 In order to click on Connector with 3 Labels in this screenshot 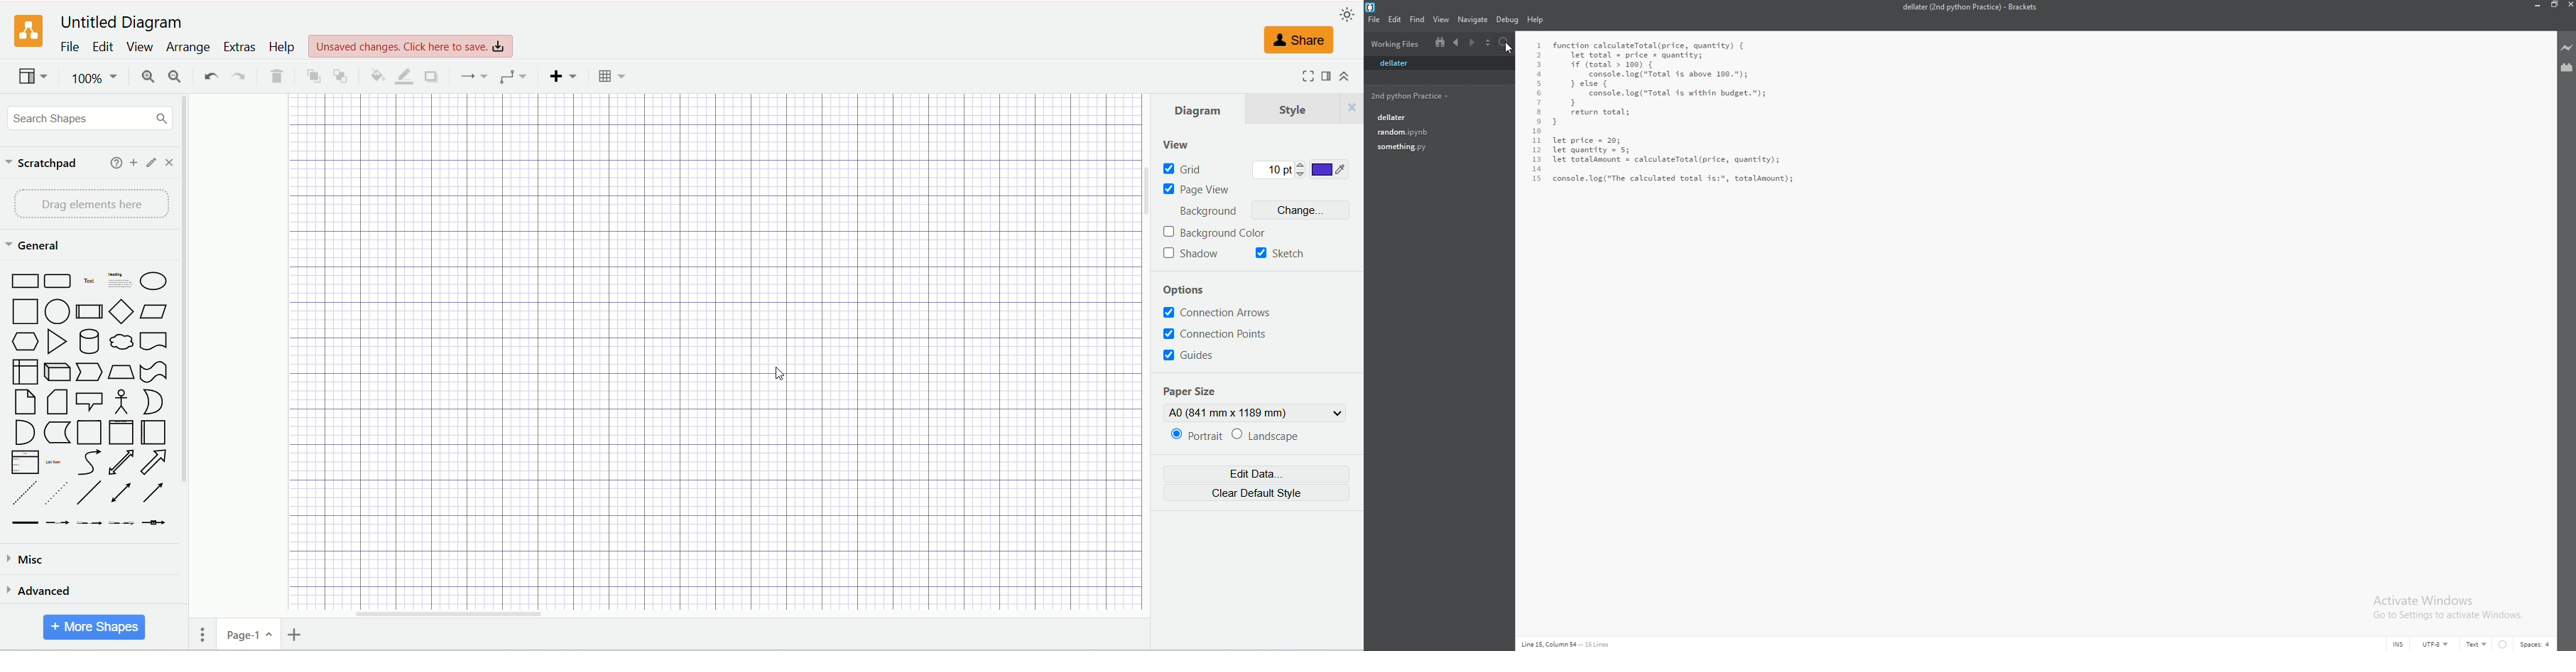, I will do `click(123, 523)`.